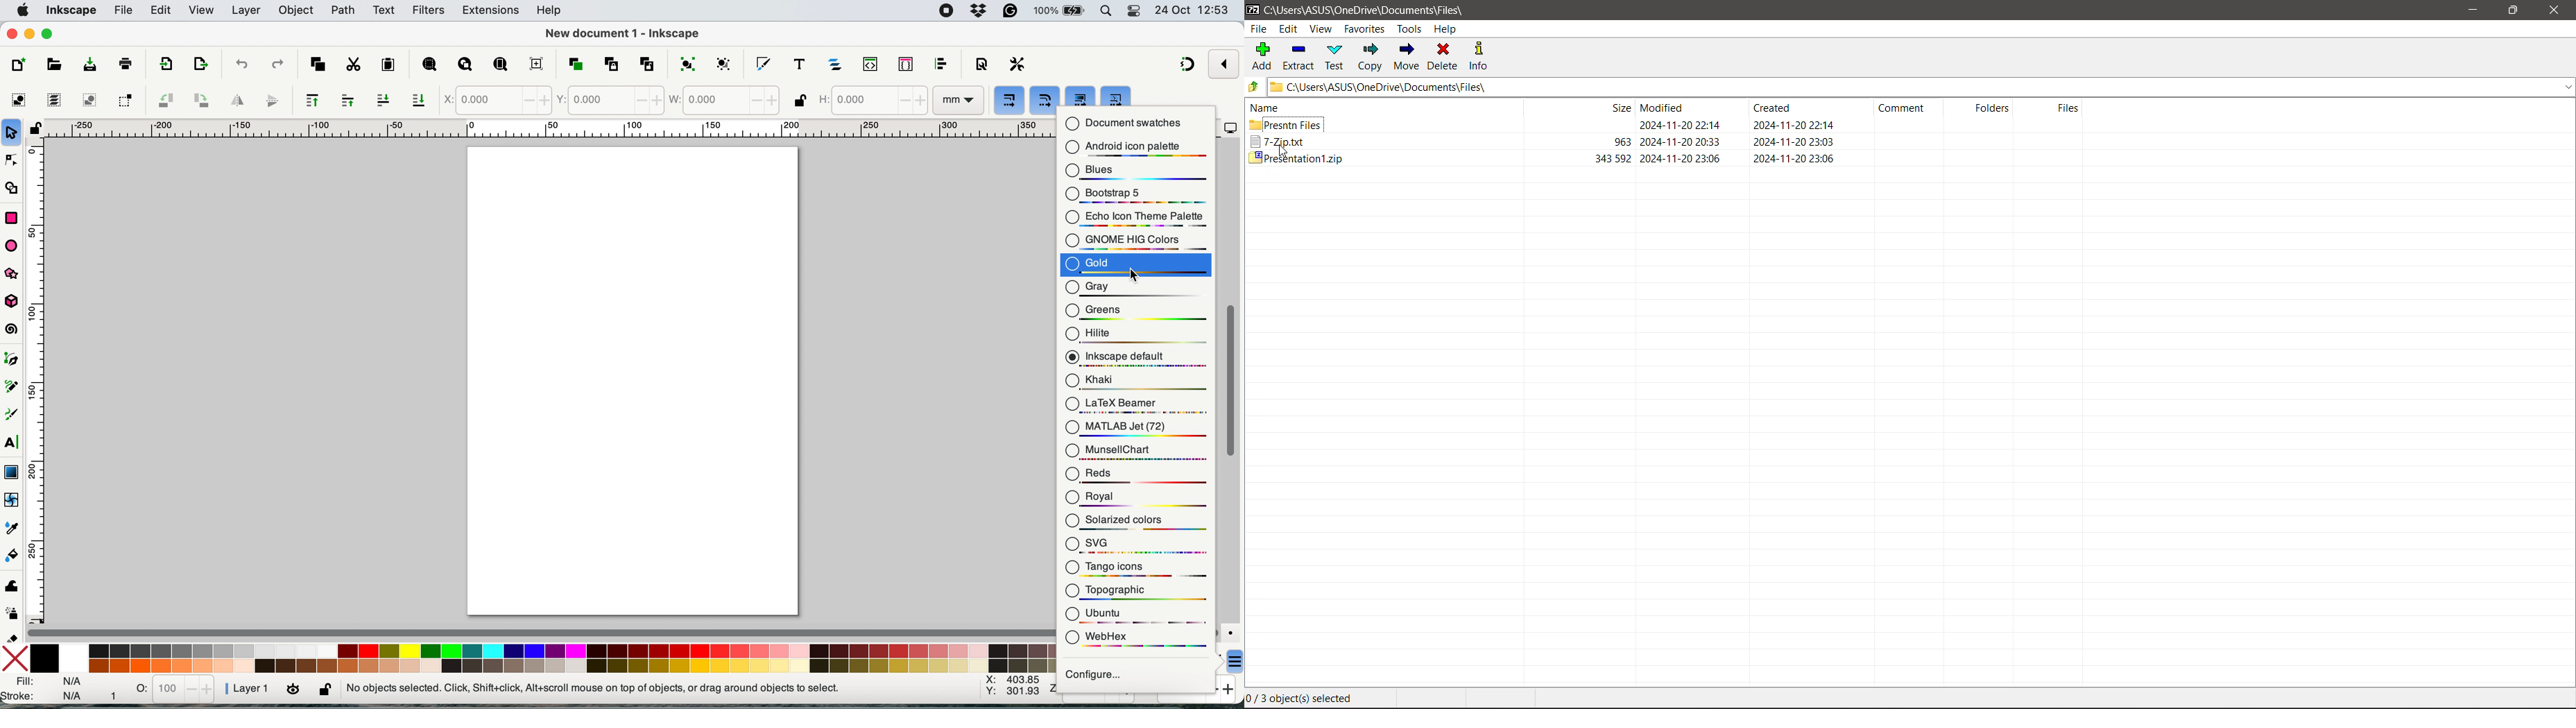 The height and width of the screenshot is (728, 2576). Describe the element at coordinates (1081, 99) in the screenshot. I see `move patterns` at that location.